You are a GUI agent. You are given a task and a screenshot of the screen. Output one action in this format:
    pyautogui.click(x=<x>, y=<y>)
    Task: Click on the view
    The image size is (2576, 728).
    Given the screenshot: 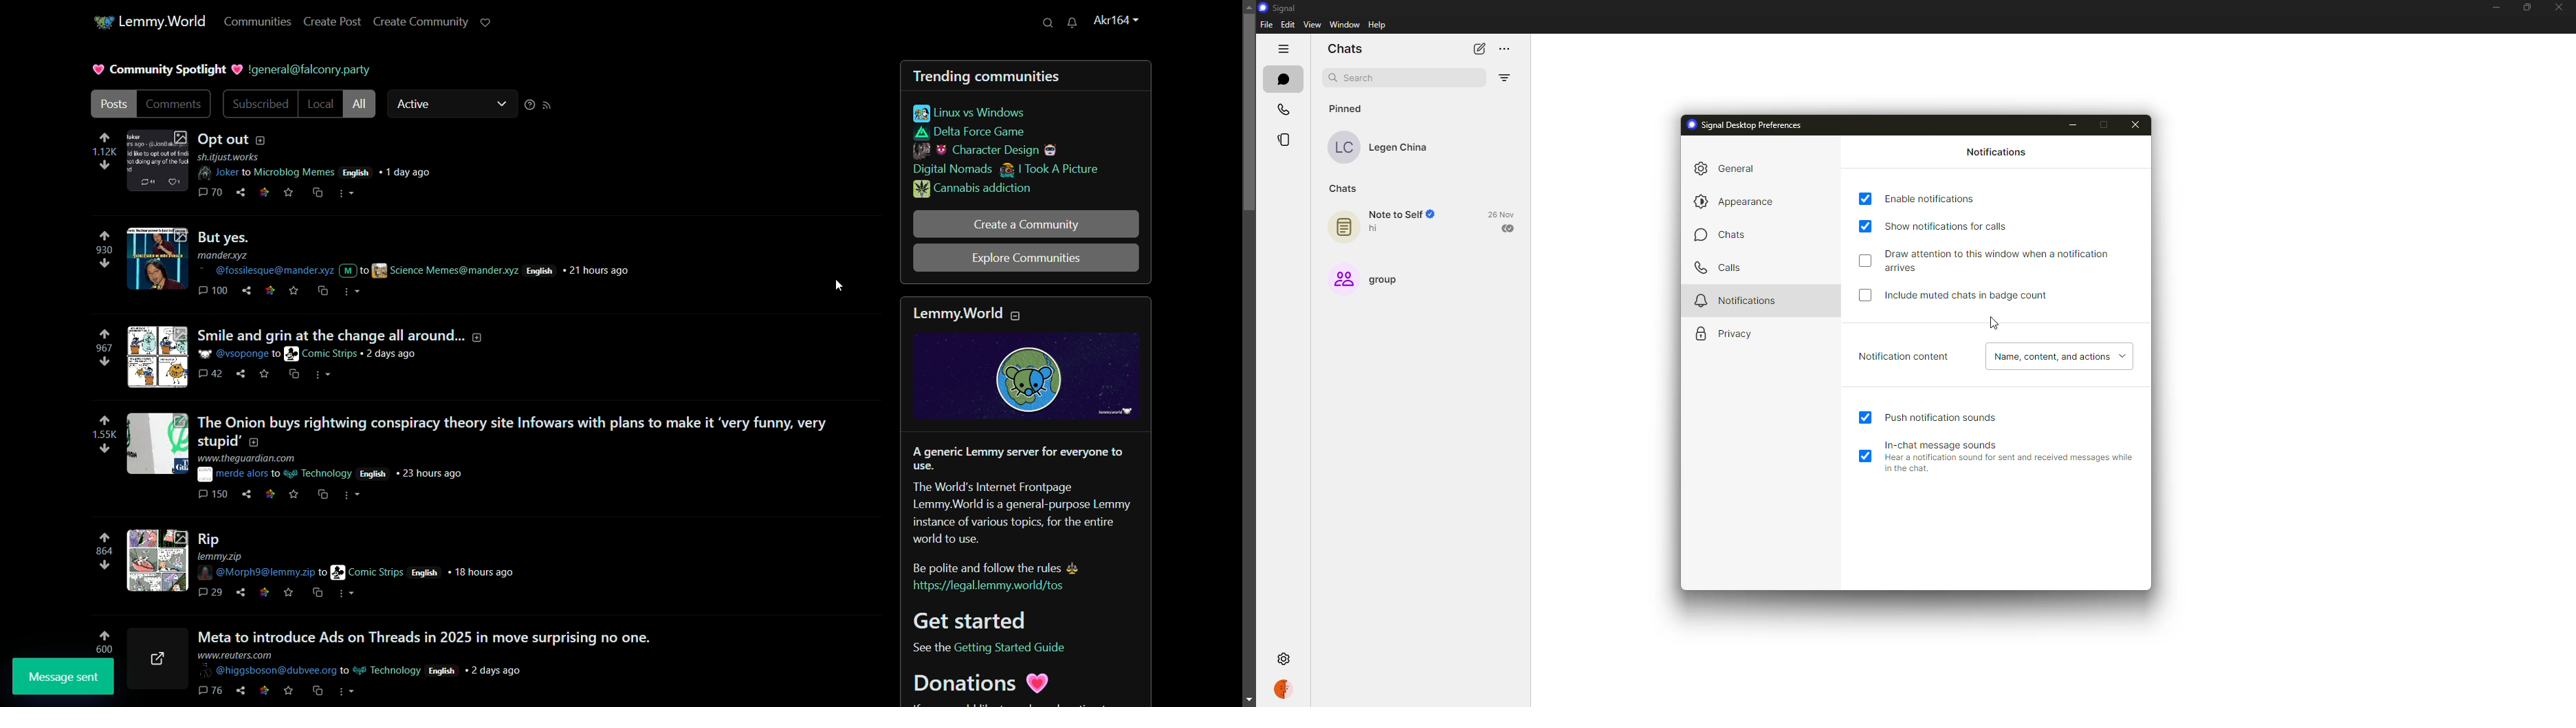 What is the action you would take?
    pyautogui.click(x=1314, y=26)
    